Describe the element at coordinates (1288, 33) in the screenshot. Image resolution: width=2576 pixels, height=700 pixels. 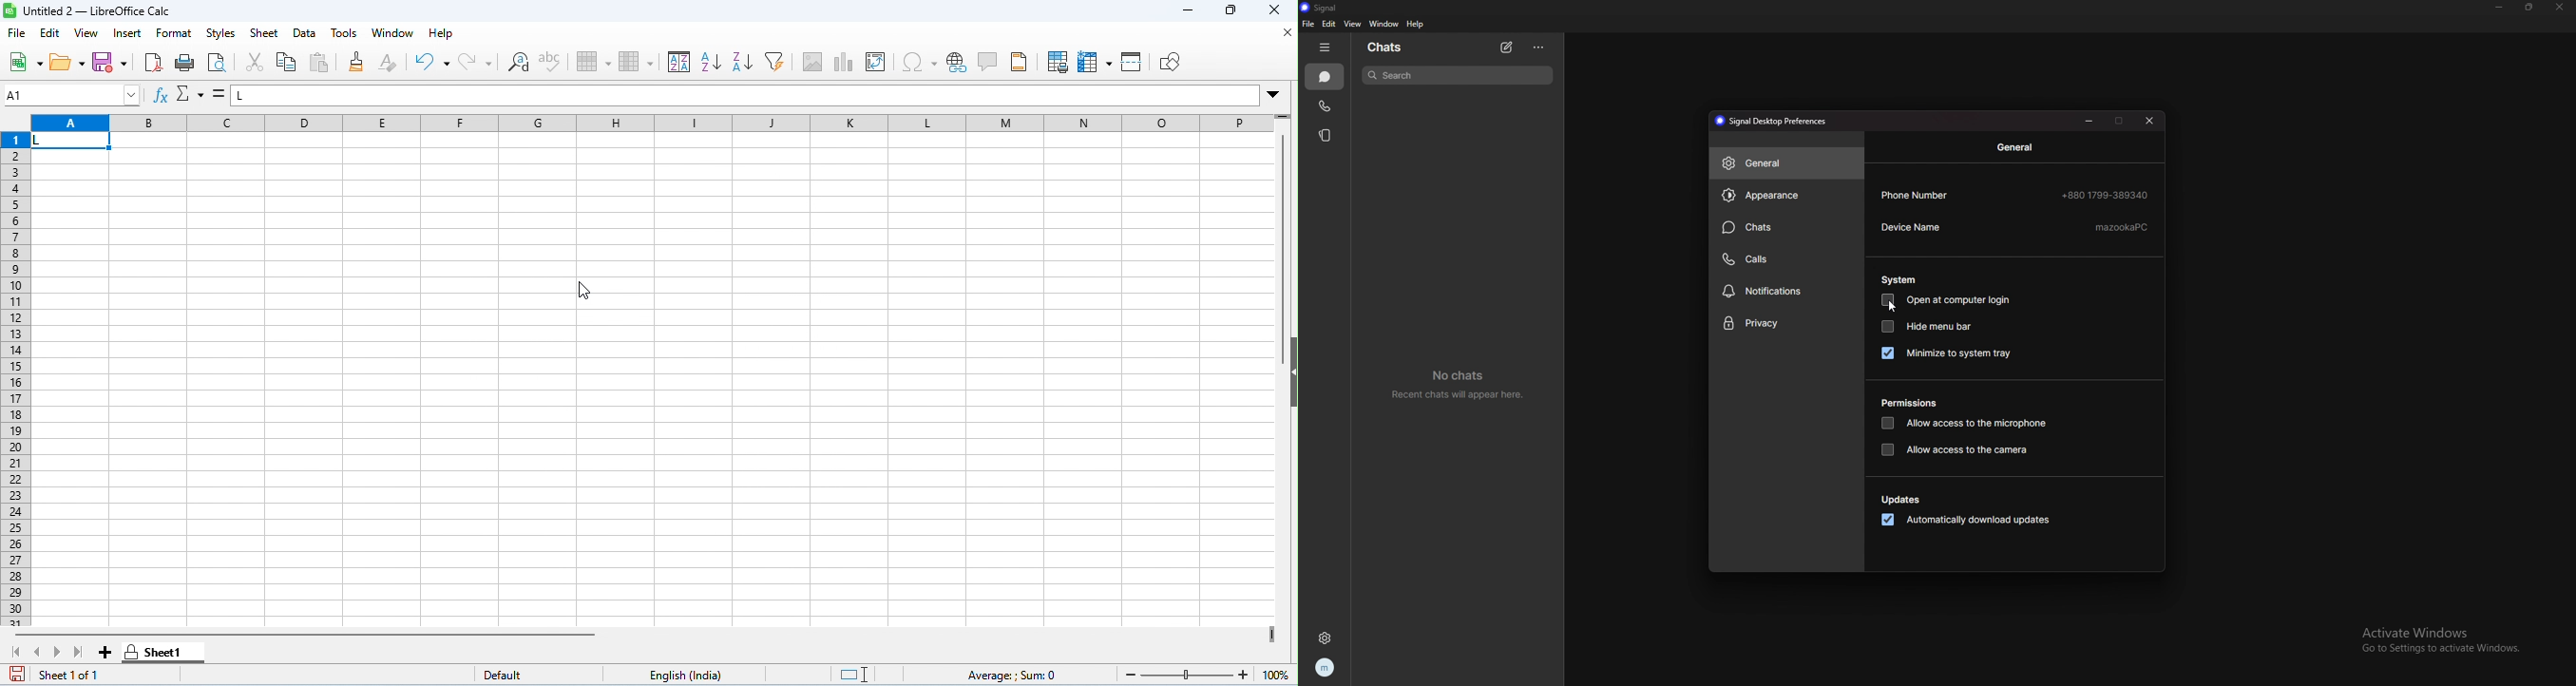
I see `close` at that location.